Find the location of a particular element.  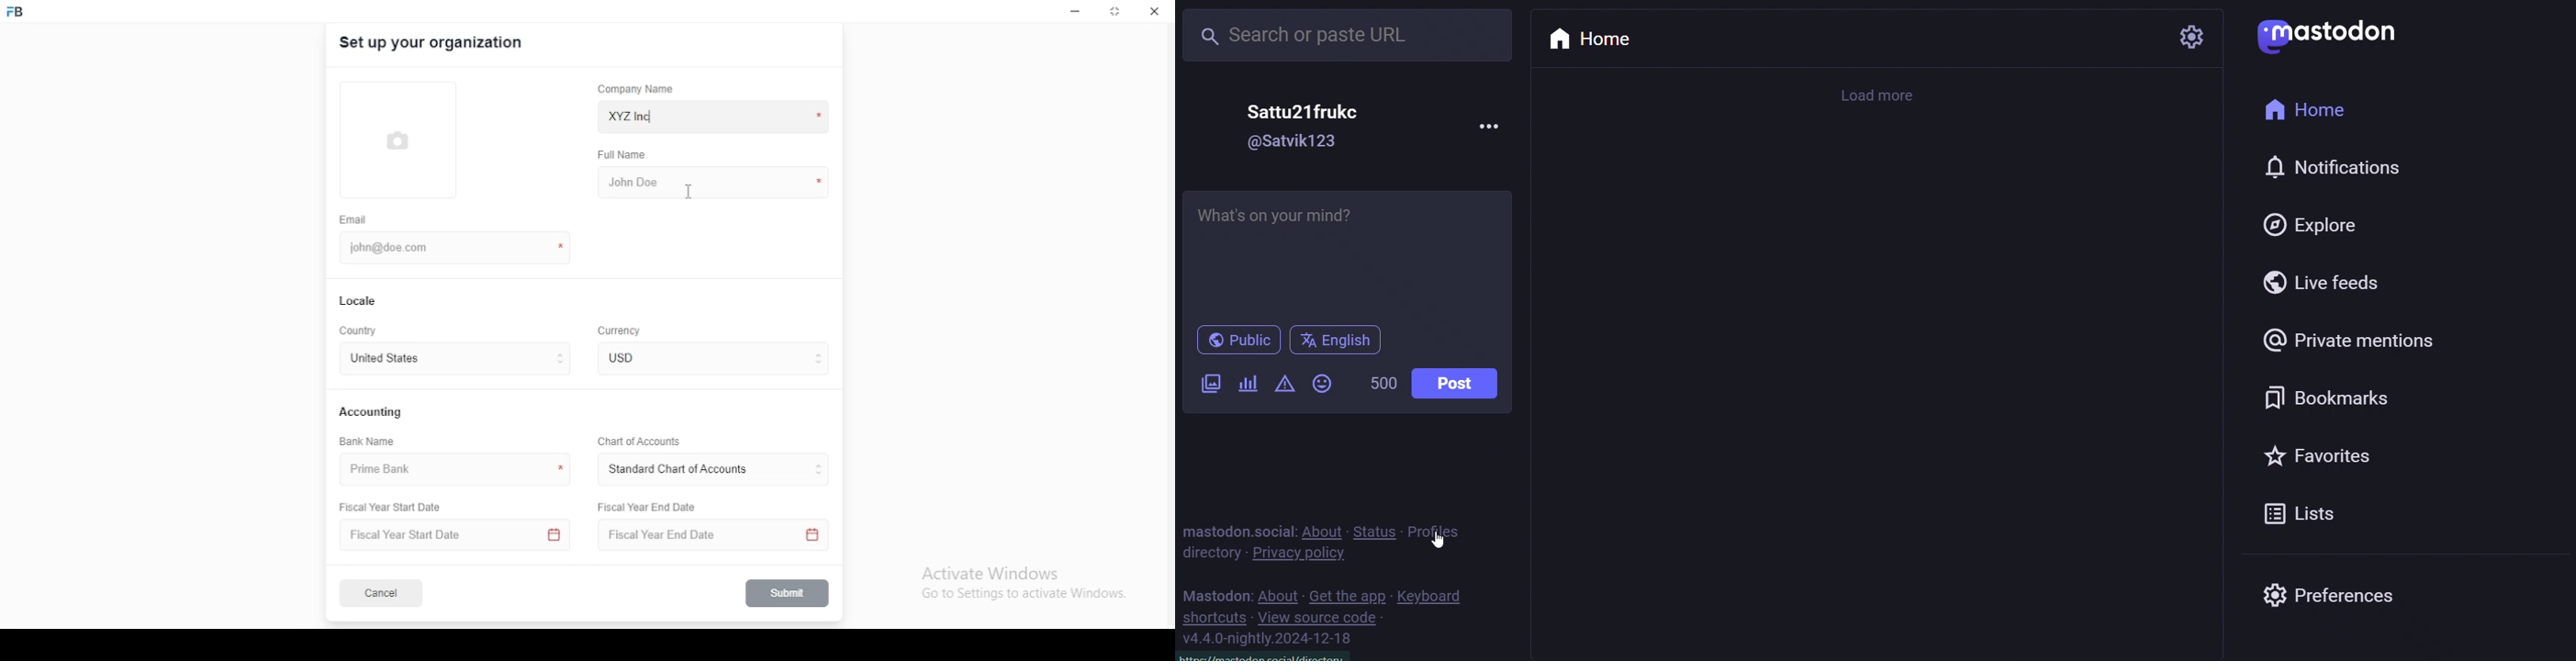

keyboard is located at coordinates (1435, 595).